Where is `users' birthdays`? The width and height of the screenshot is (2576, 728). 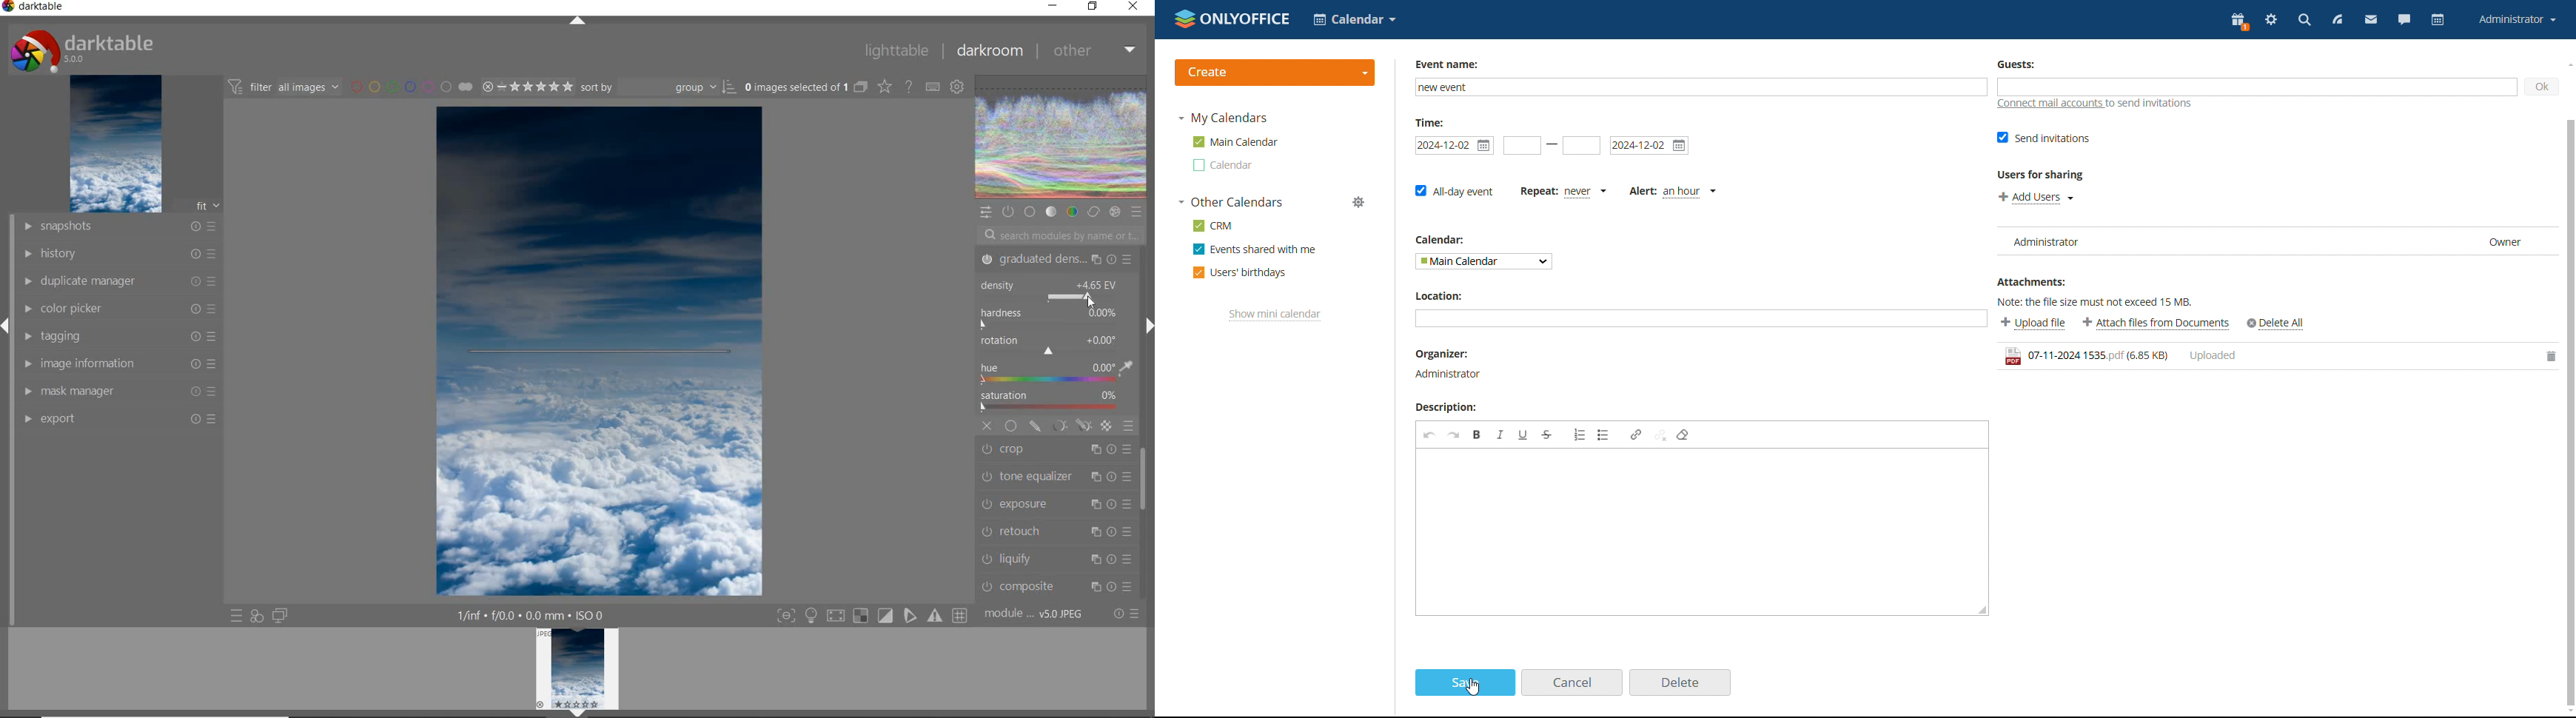
users' birthdays is located at coordinates (1238, 273).